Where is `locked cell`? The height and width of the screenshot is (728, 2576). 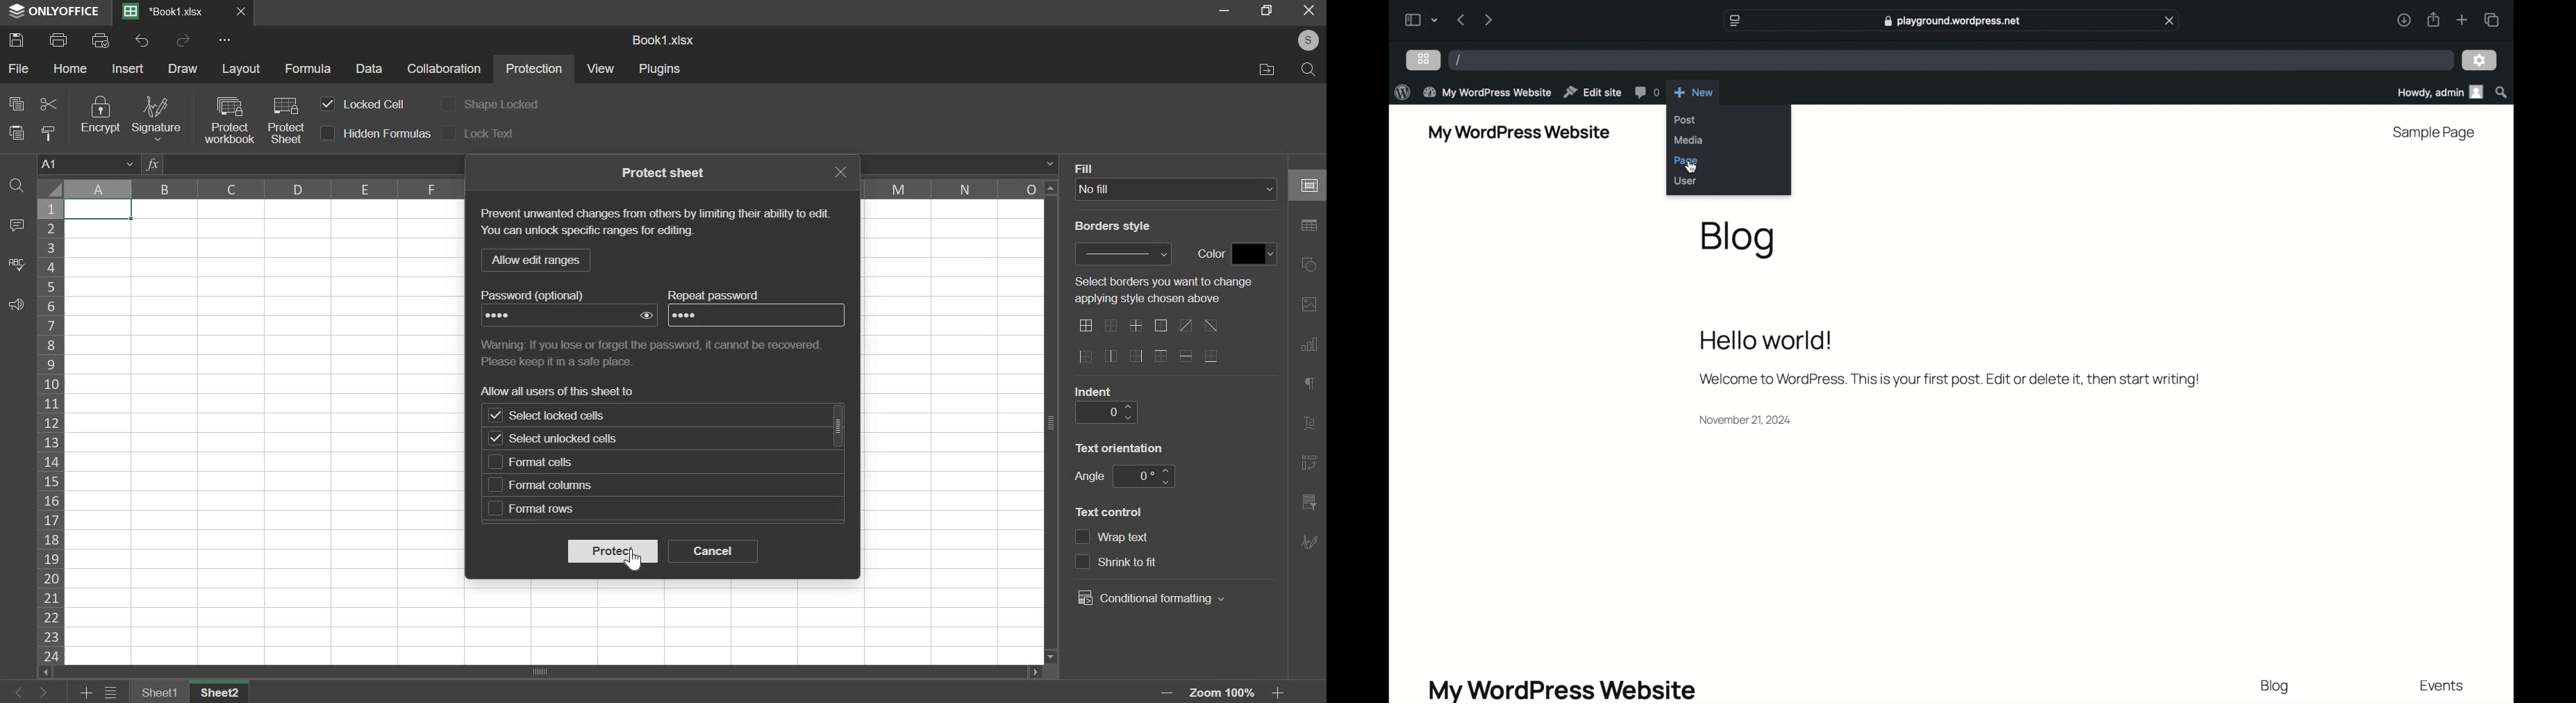
locked cell is located at coordinates (372, 104).